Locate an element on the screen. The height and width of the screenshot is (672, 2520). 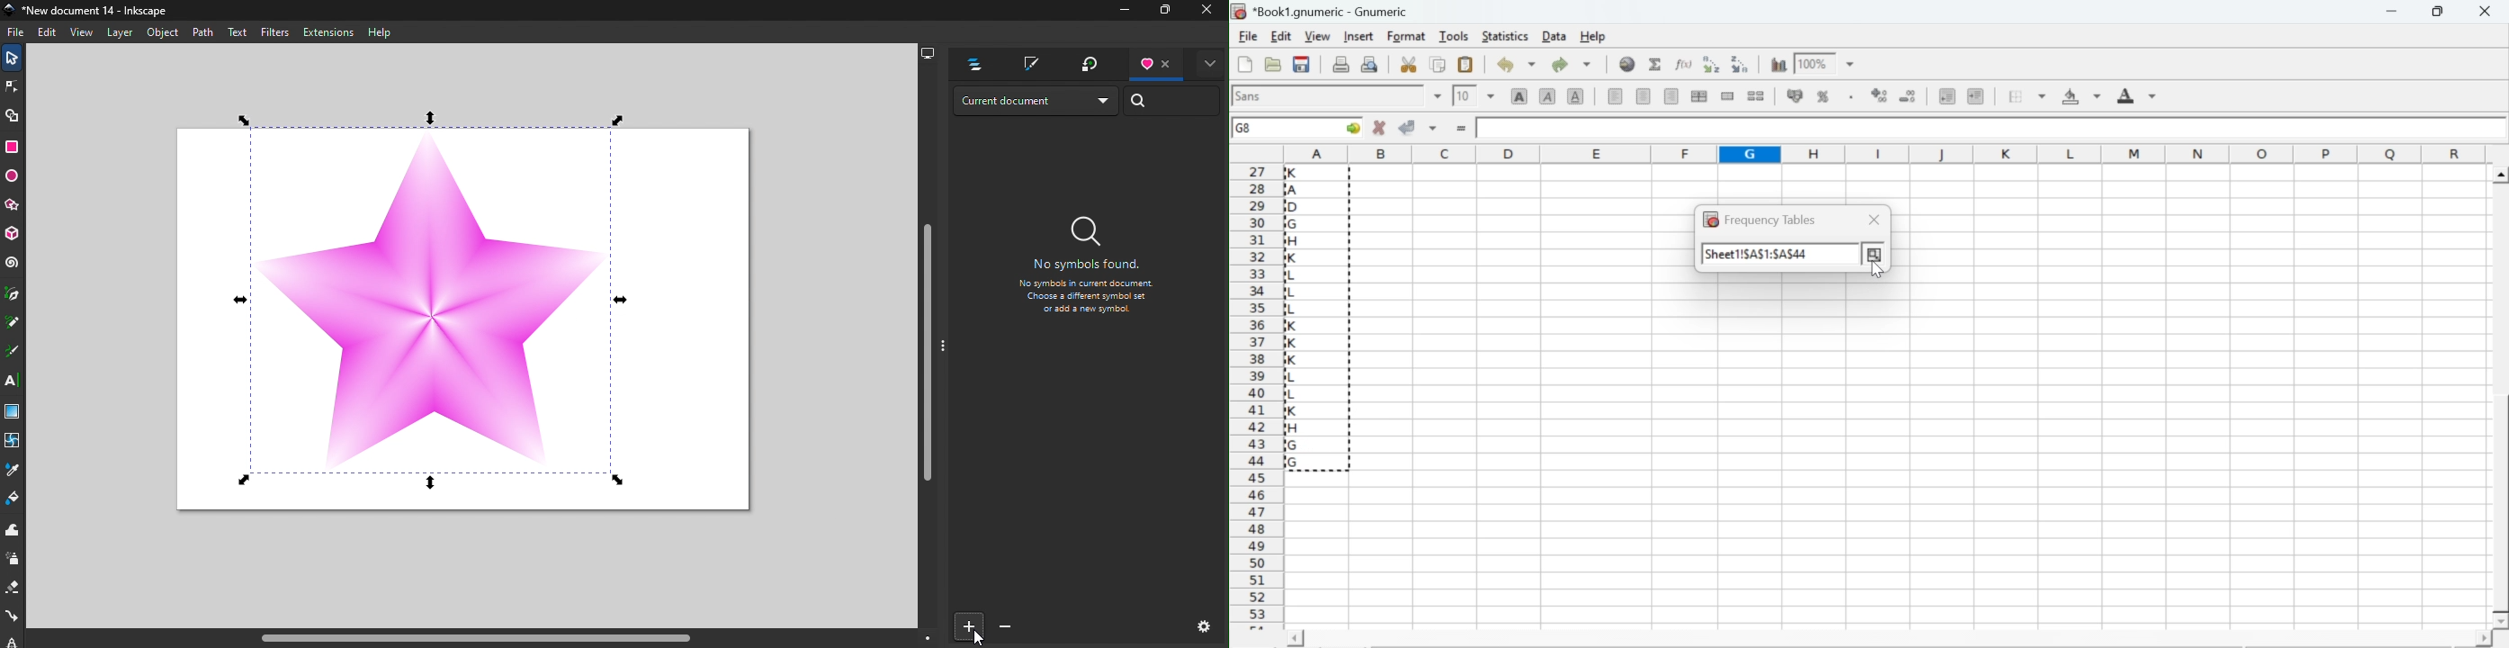
drop down is located at coordinates (1851, 65).